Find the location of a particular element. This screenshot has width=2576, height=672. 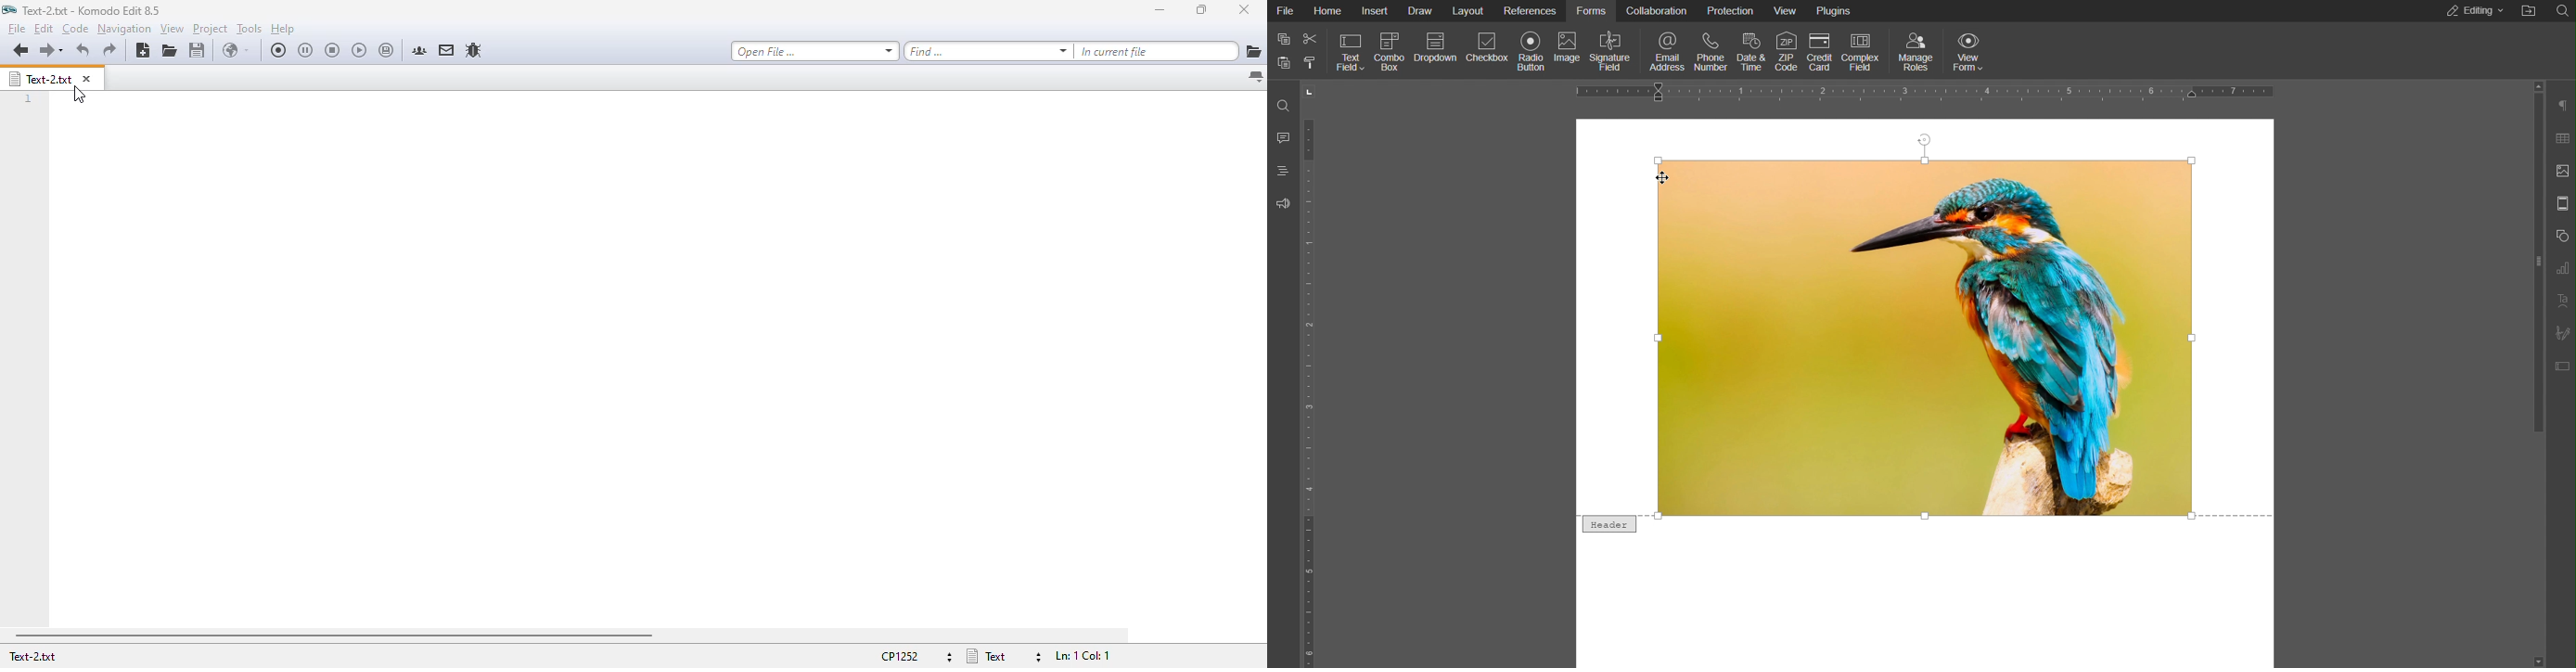

Draw is located at coordinates (1422, 11).